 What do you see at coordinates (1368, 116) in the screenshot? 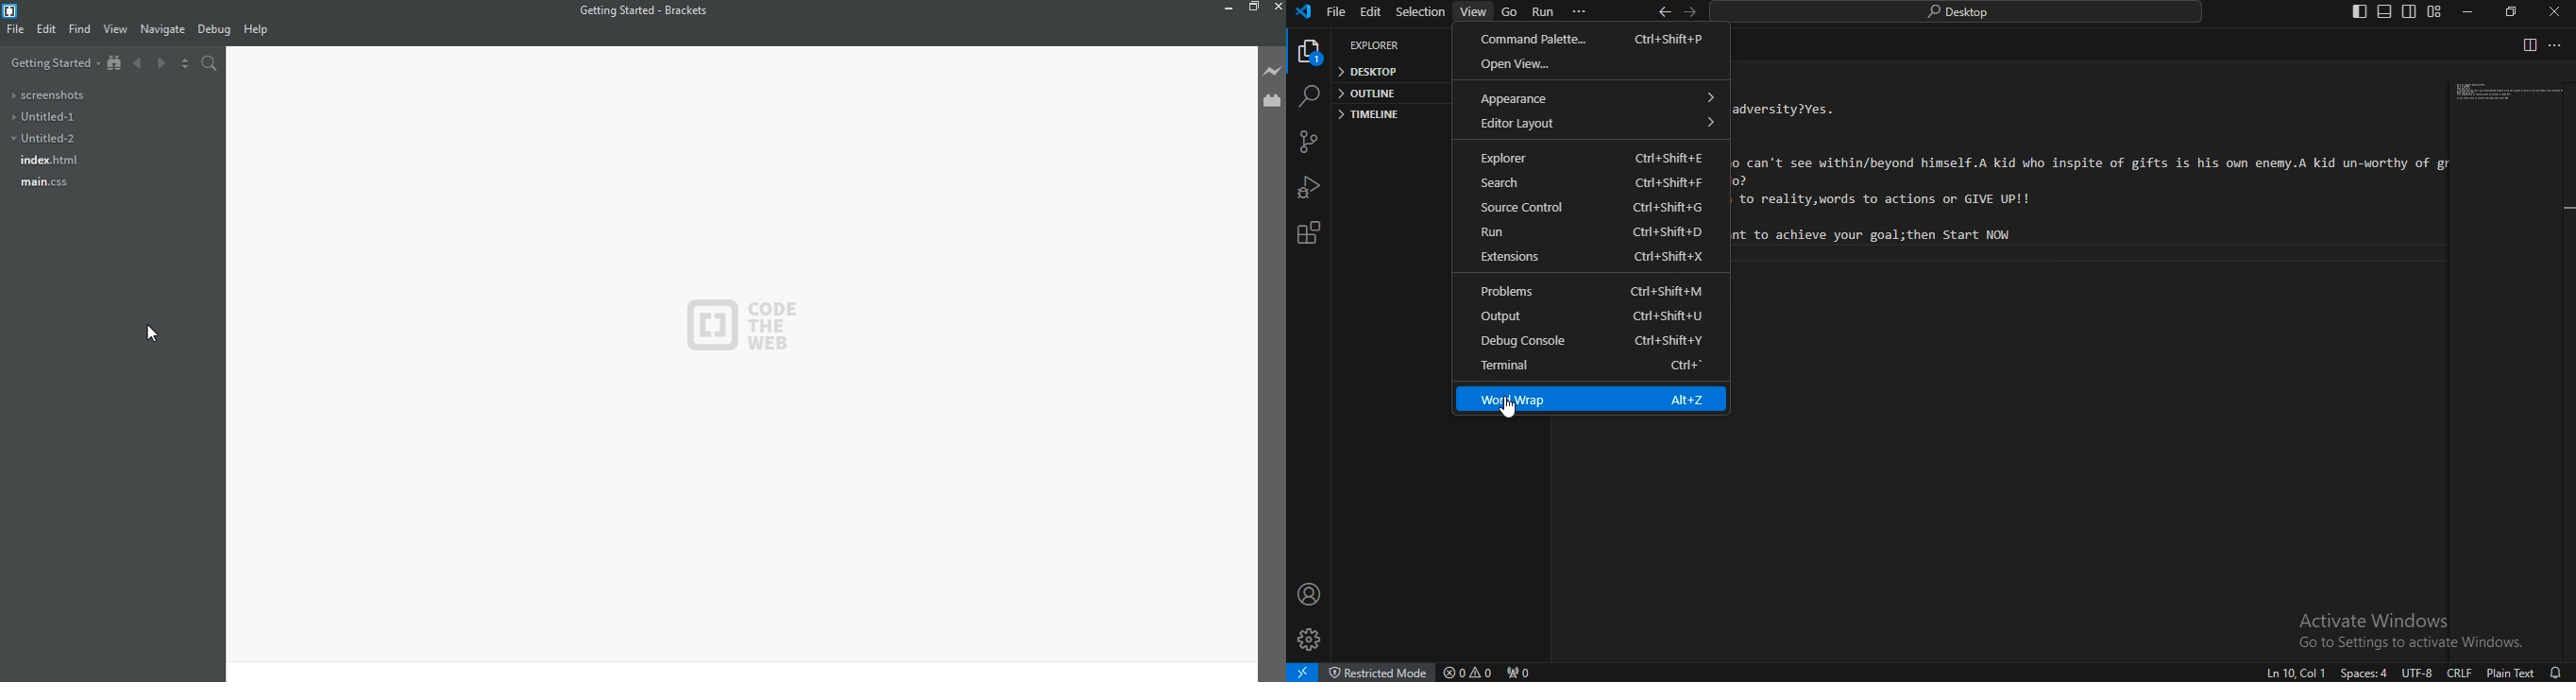
I see `timeline` at bounding box center [1368, 116].